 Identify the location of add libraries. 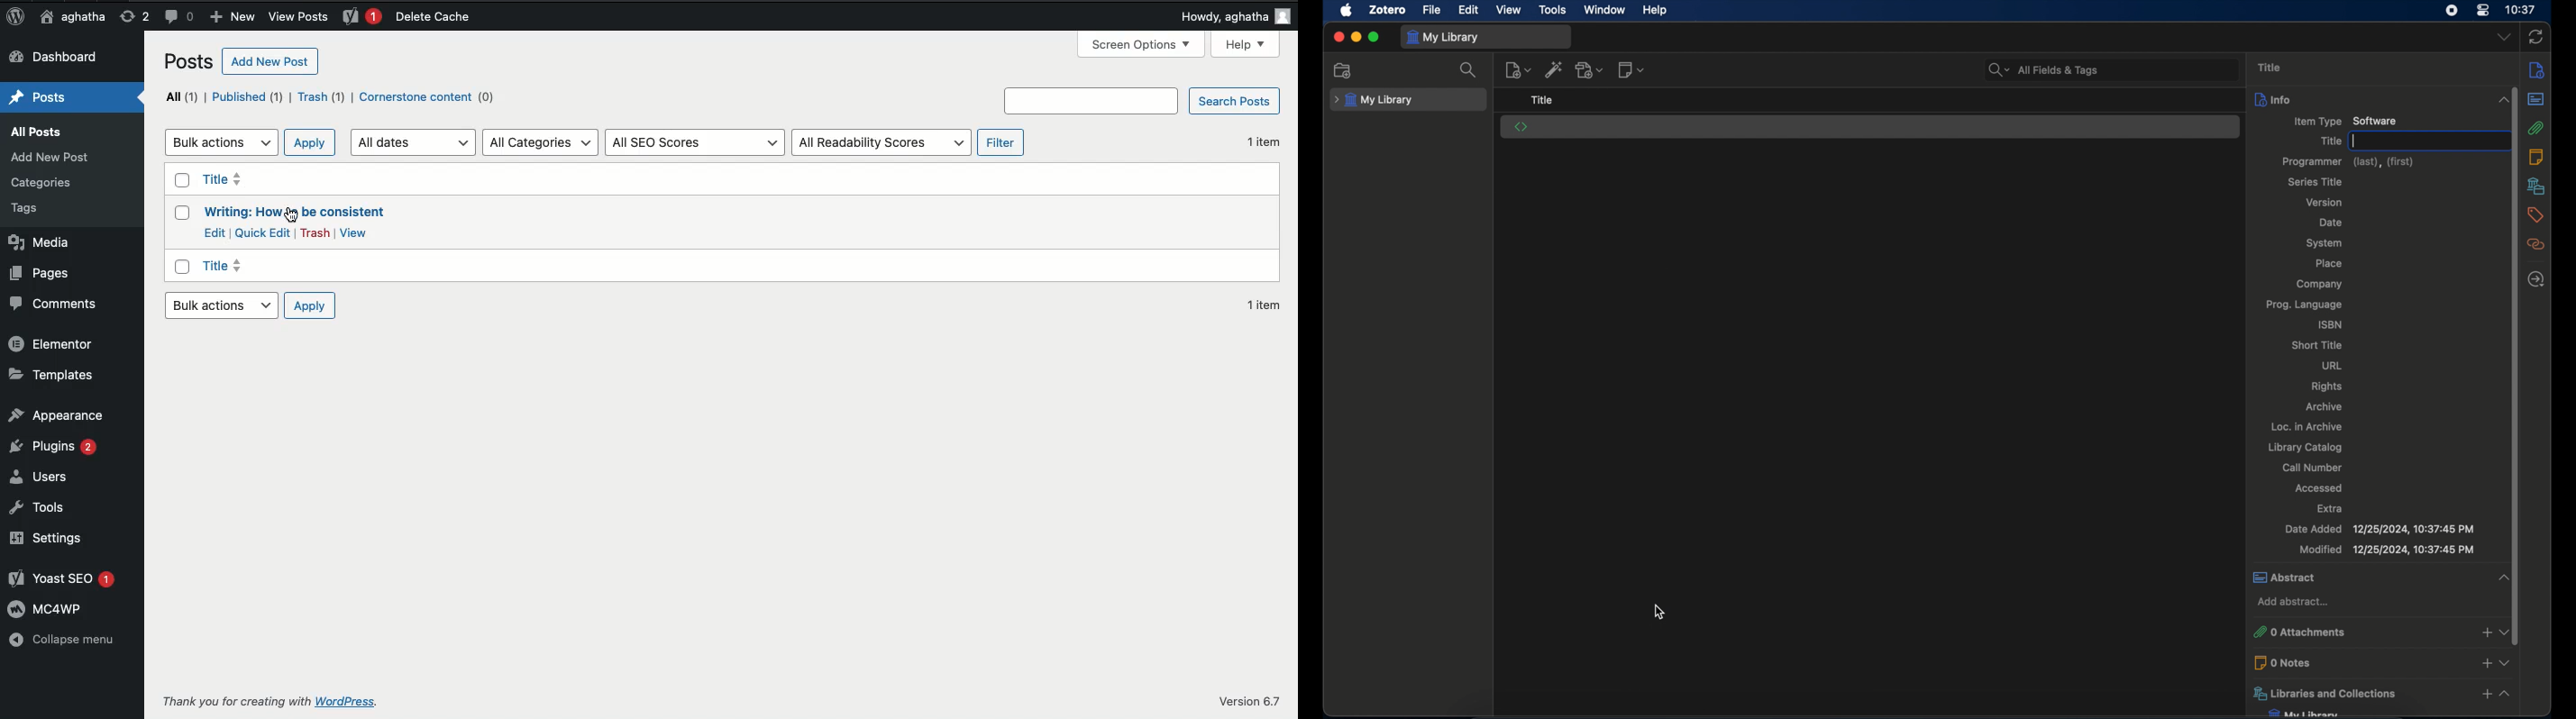
(2483, 694).